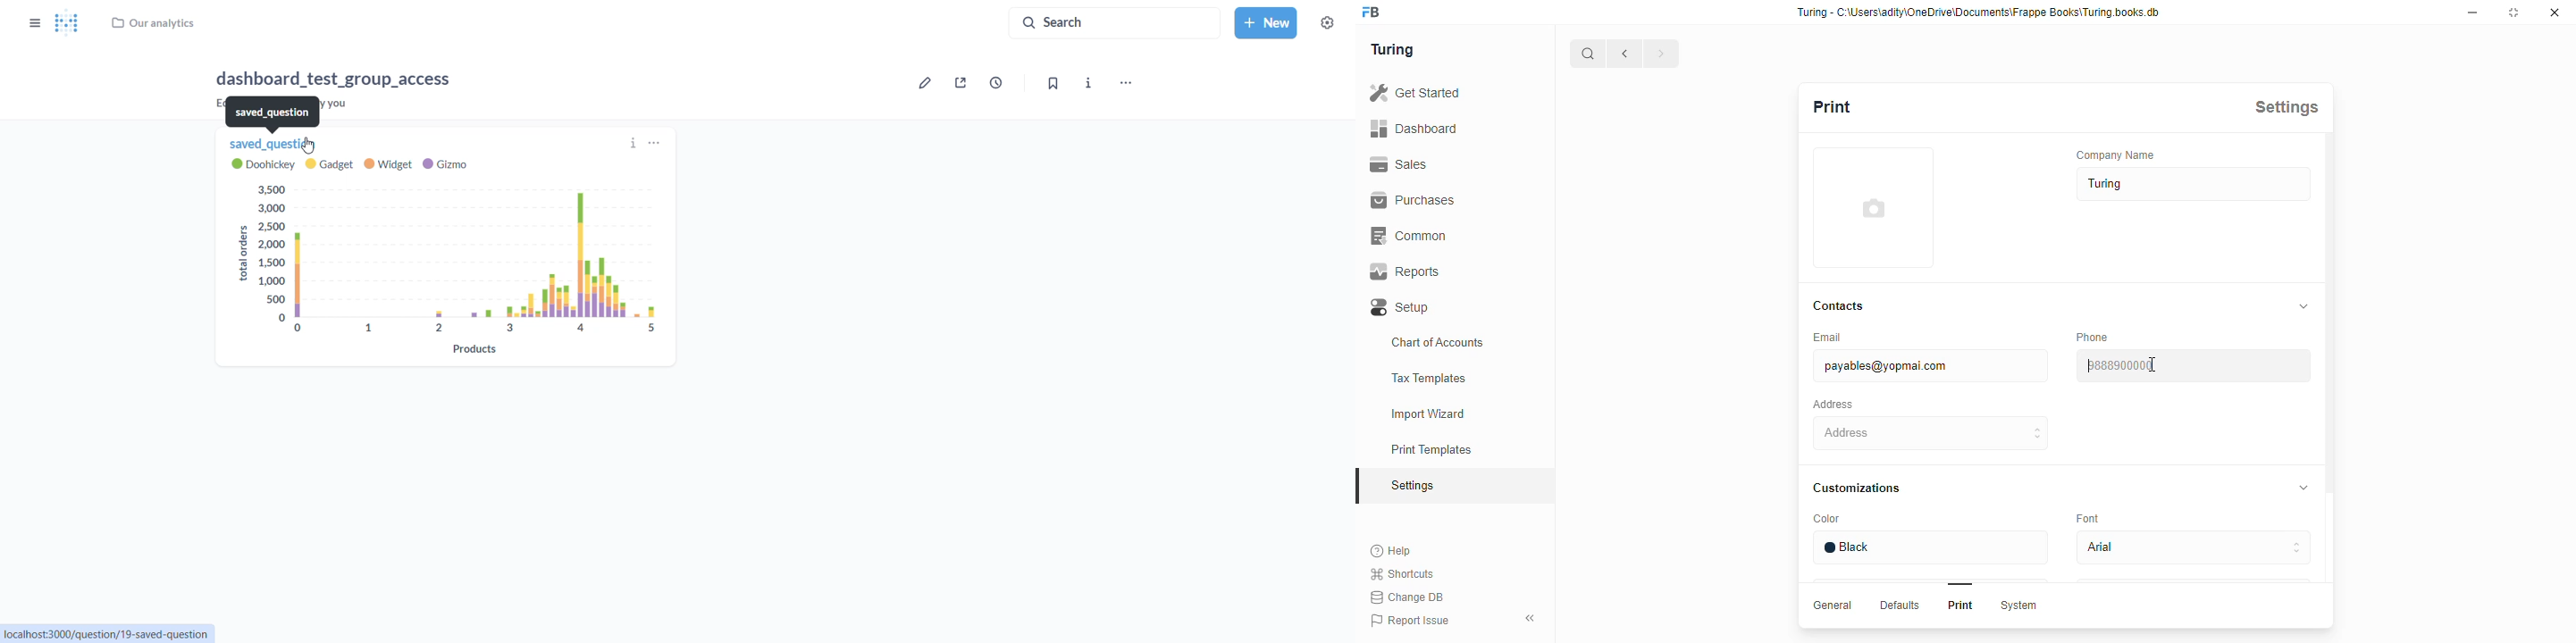 The width and height of the screenshot is (2576, 644). I want to click on Chart of Accounts, so click(1445, 341).